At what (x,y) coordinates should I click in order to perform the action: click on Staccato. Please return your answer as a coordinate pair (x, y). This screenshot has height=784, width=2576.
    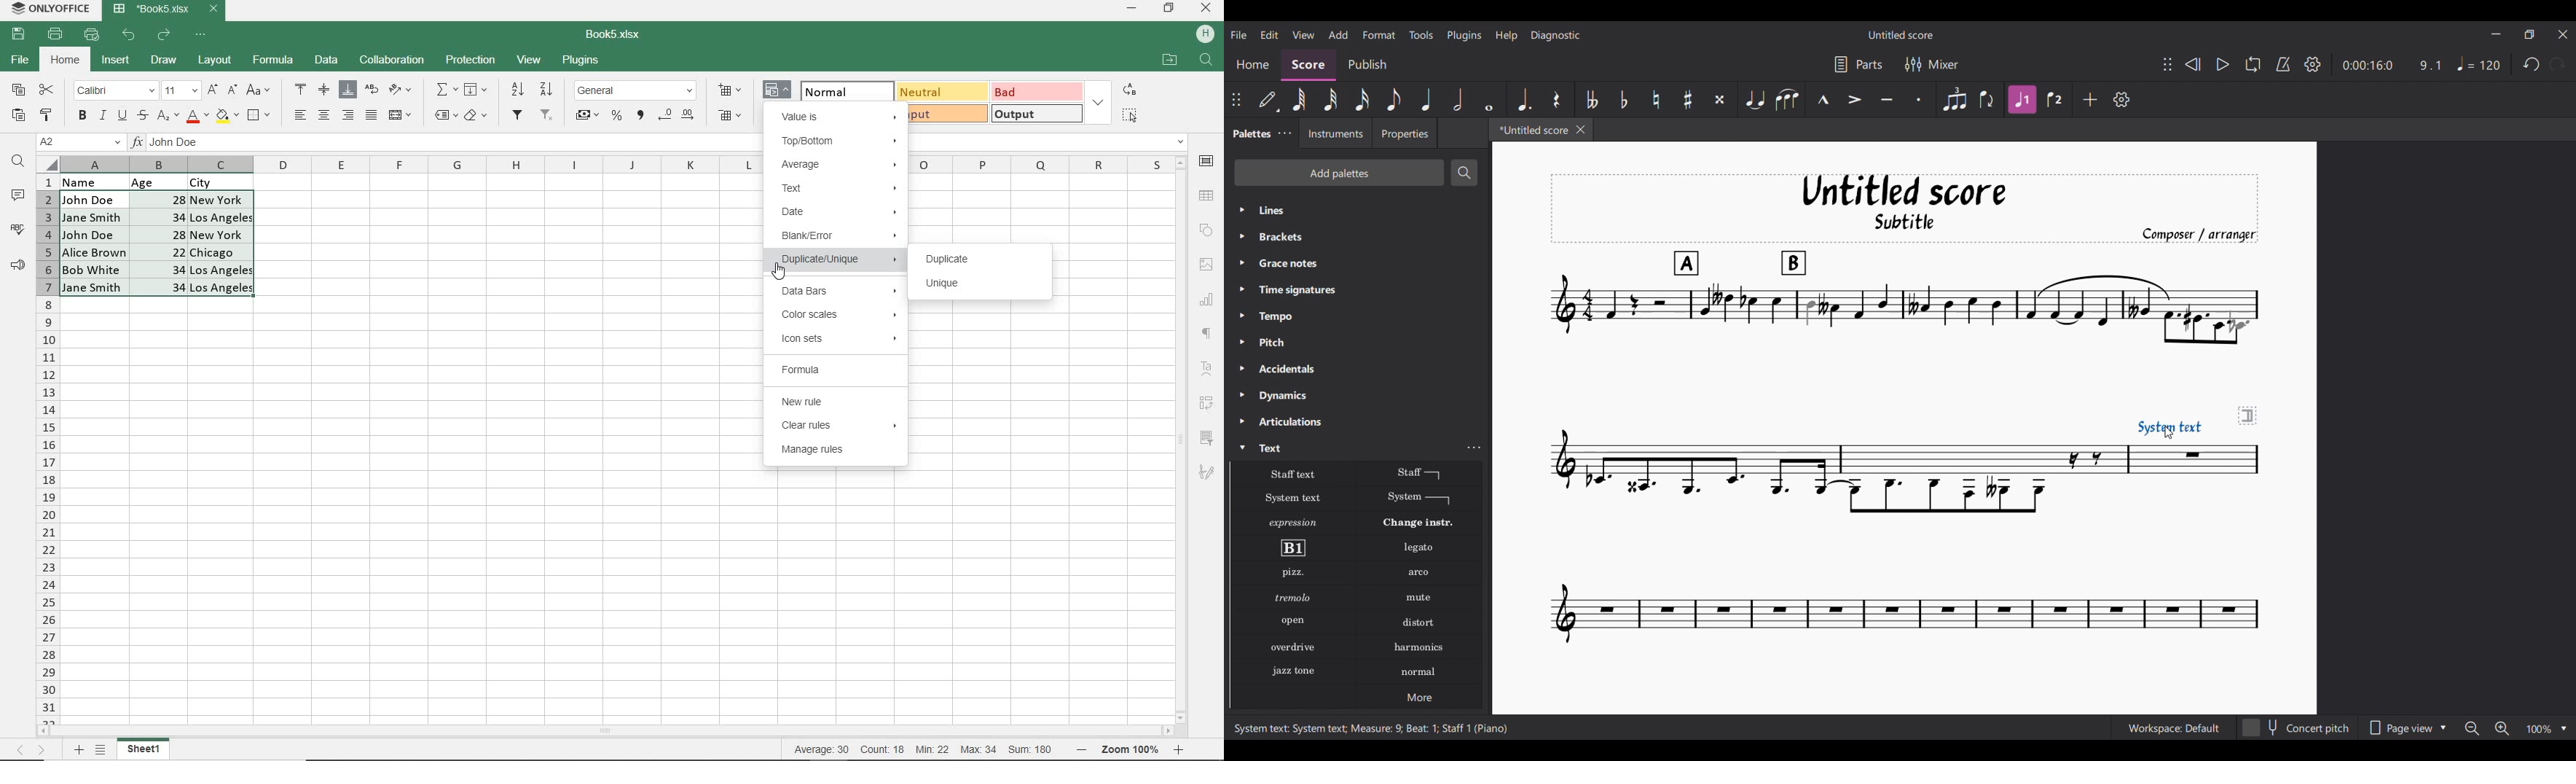
    Looking at the image, I should click on (1919, 99).